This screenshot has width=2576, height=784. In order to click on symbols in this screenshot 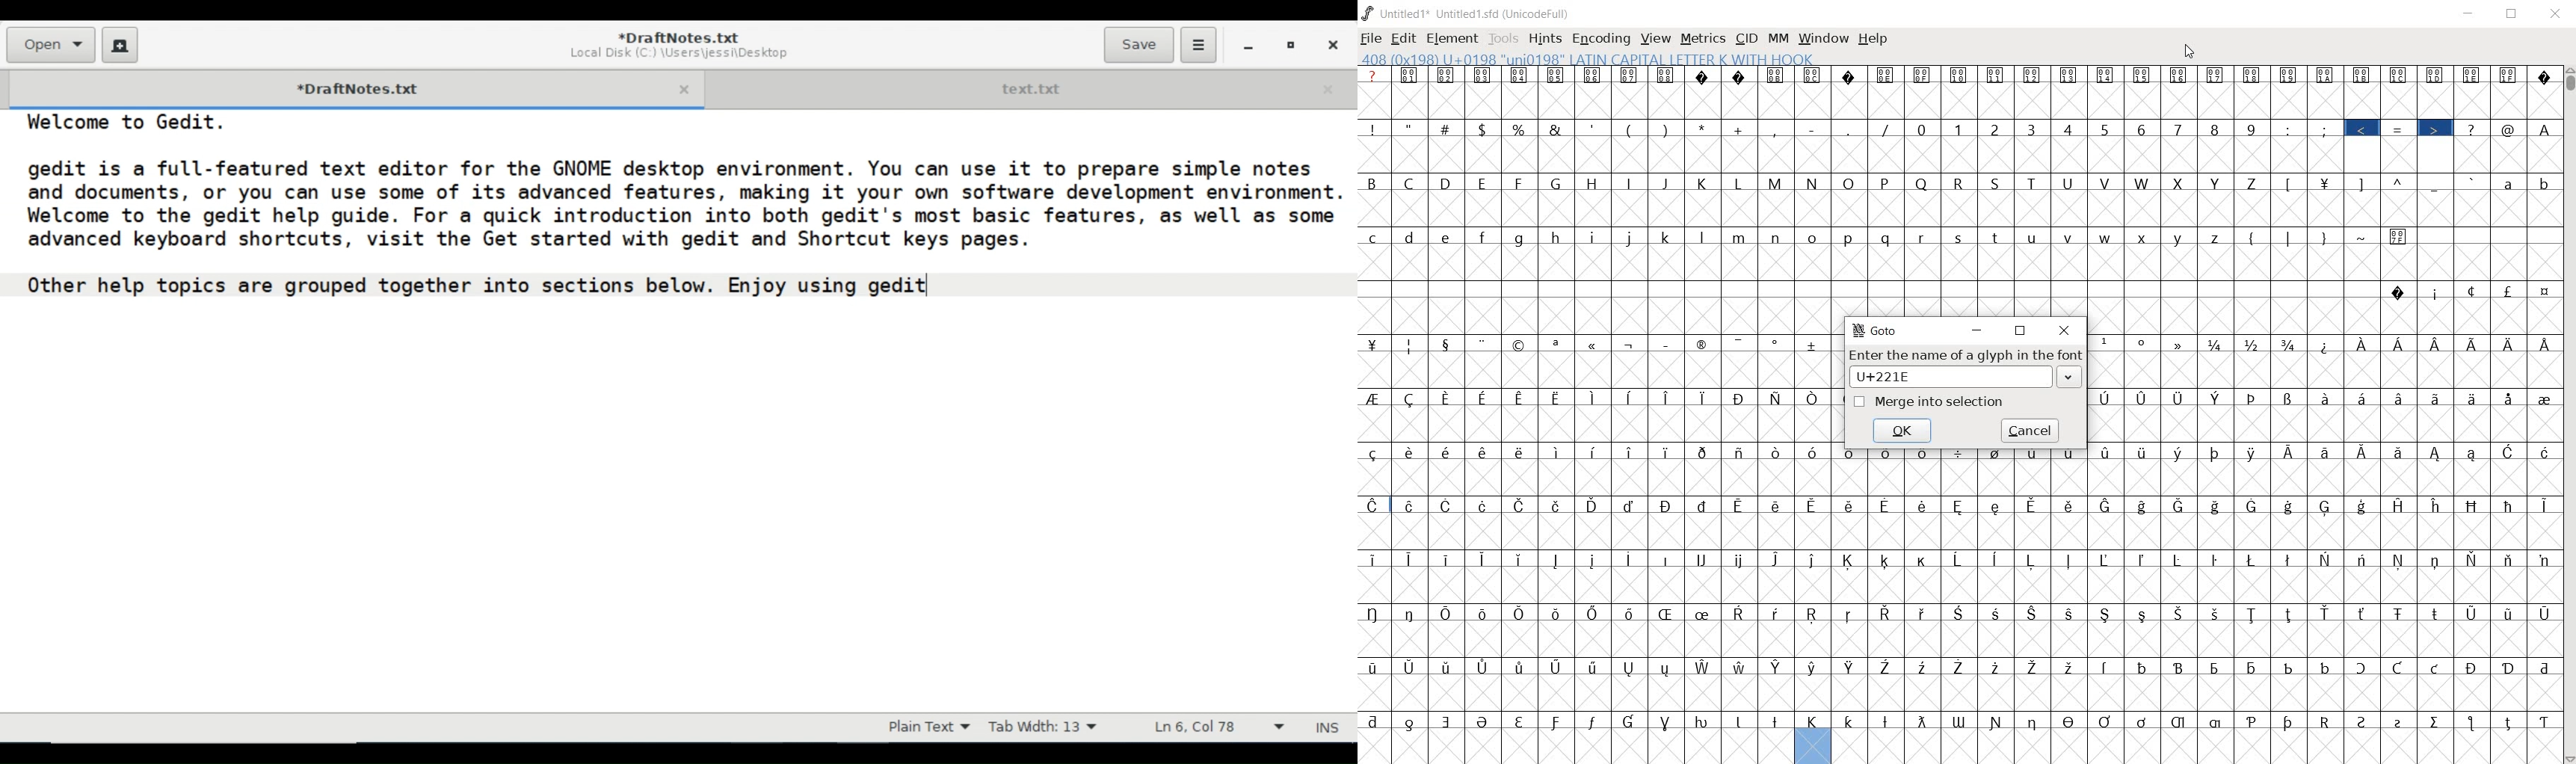, I will do `click(2326, 235)`.